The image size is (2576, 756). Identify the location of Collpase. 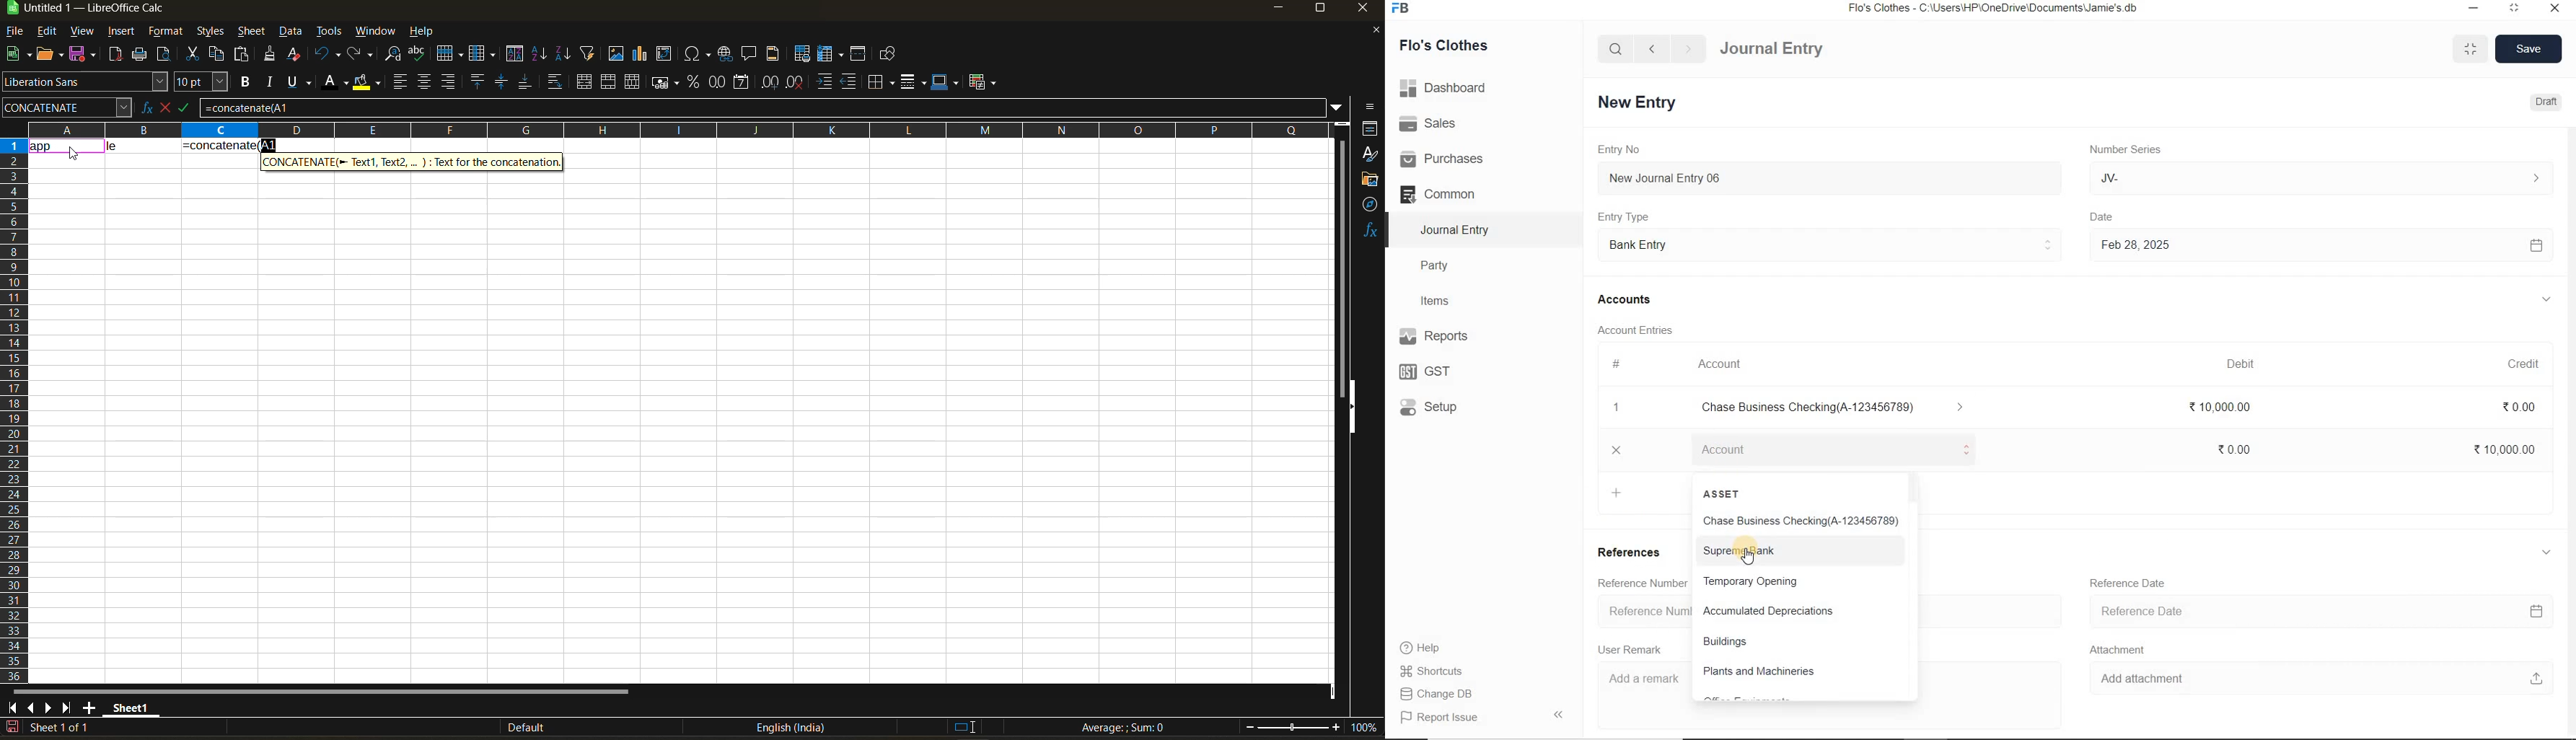
(1558, 714).